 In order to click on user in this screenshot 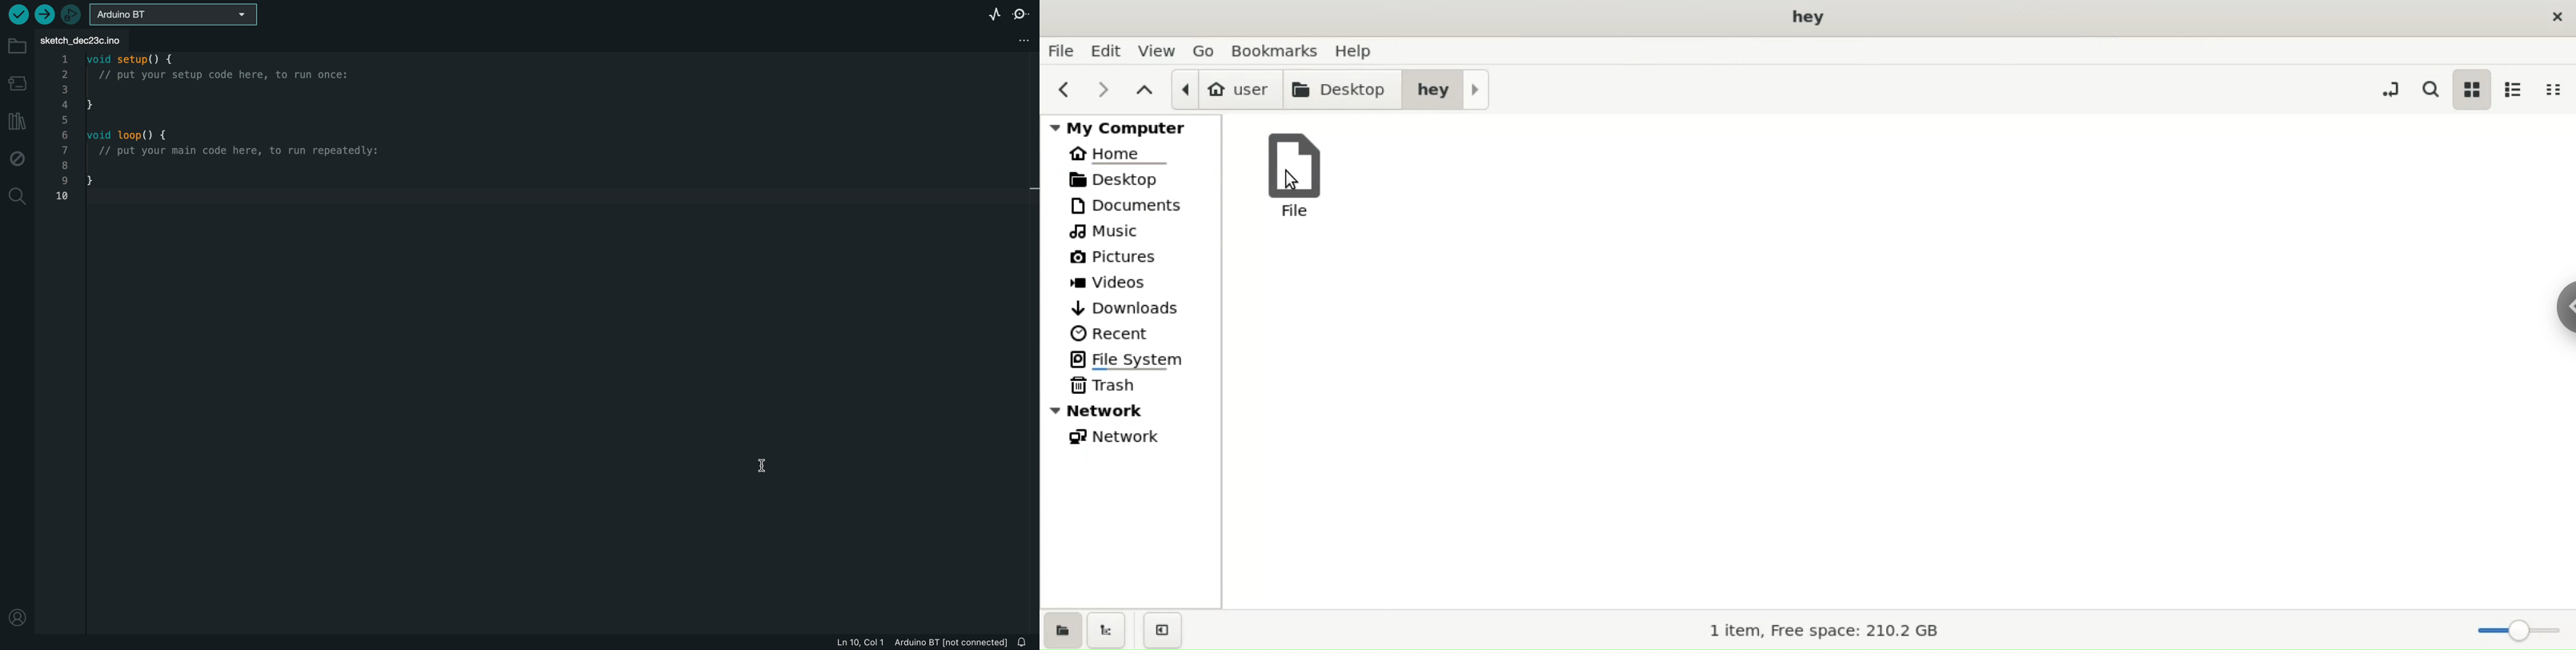, I will do `click(1224, 90)`.